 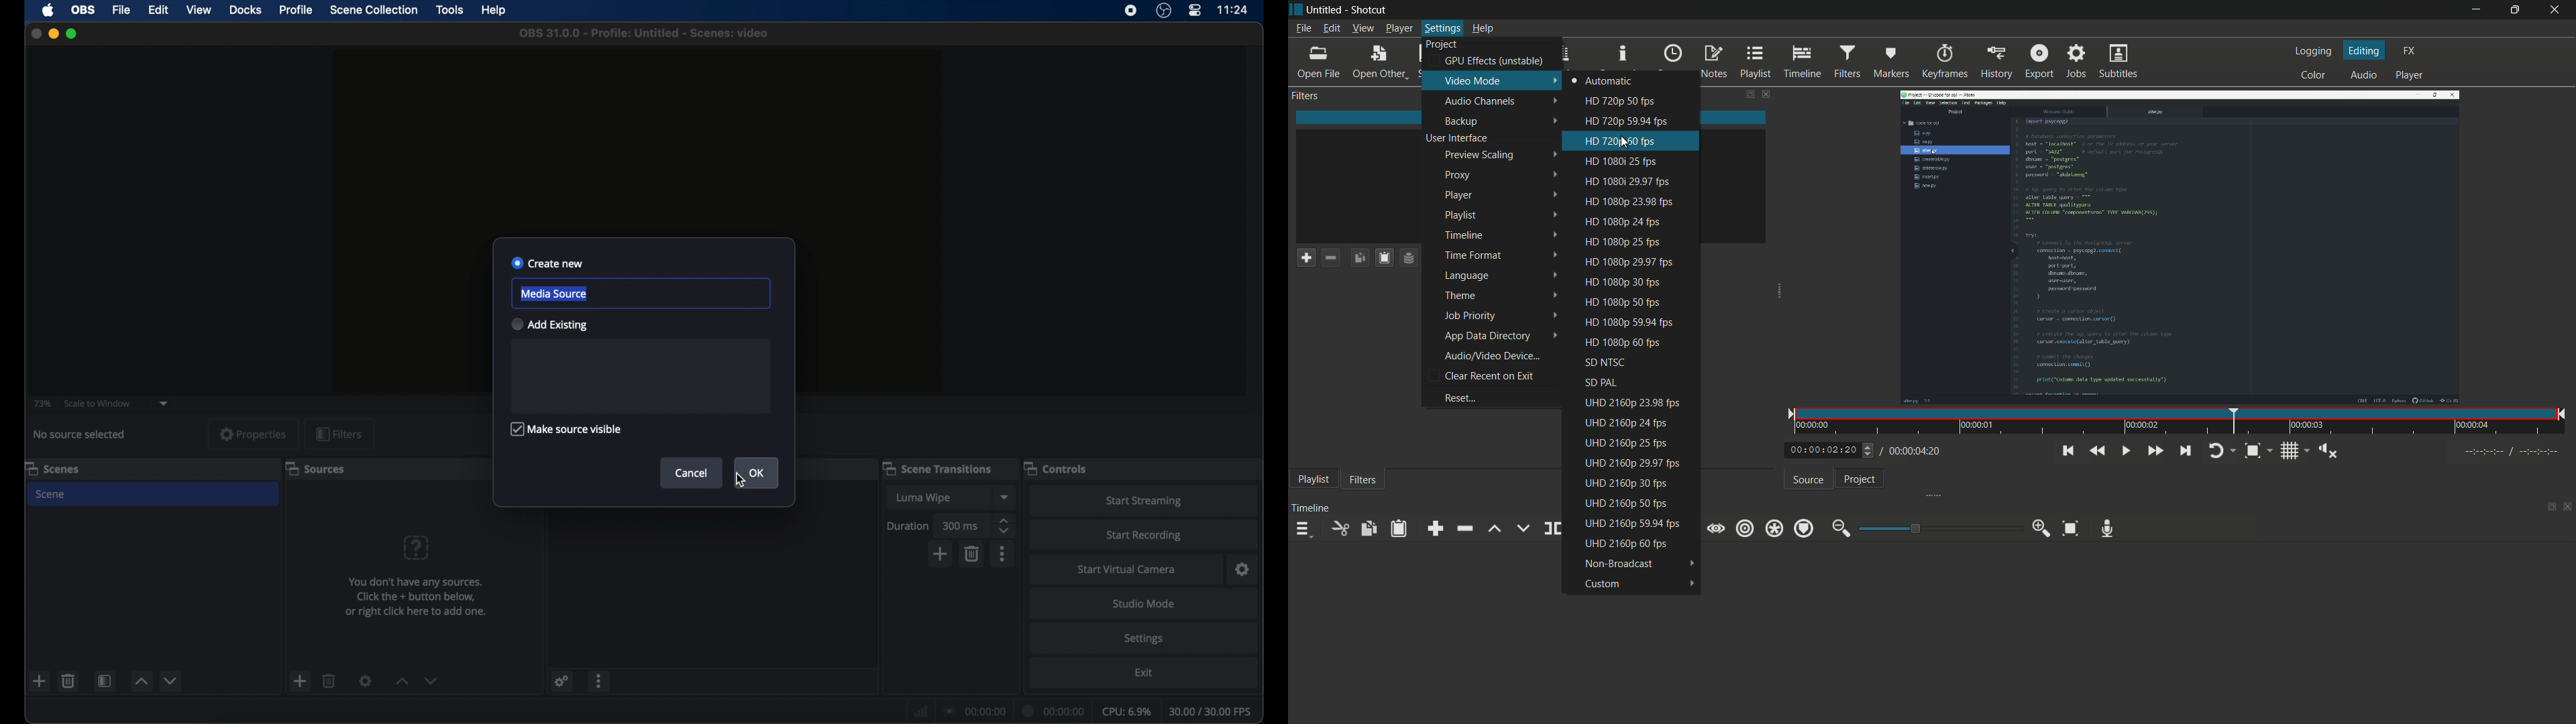 I want to click on settings menu, so click(x=1442, y=29).